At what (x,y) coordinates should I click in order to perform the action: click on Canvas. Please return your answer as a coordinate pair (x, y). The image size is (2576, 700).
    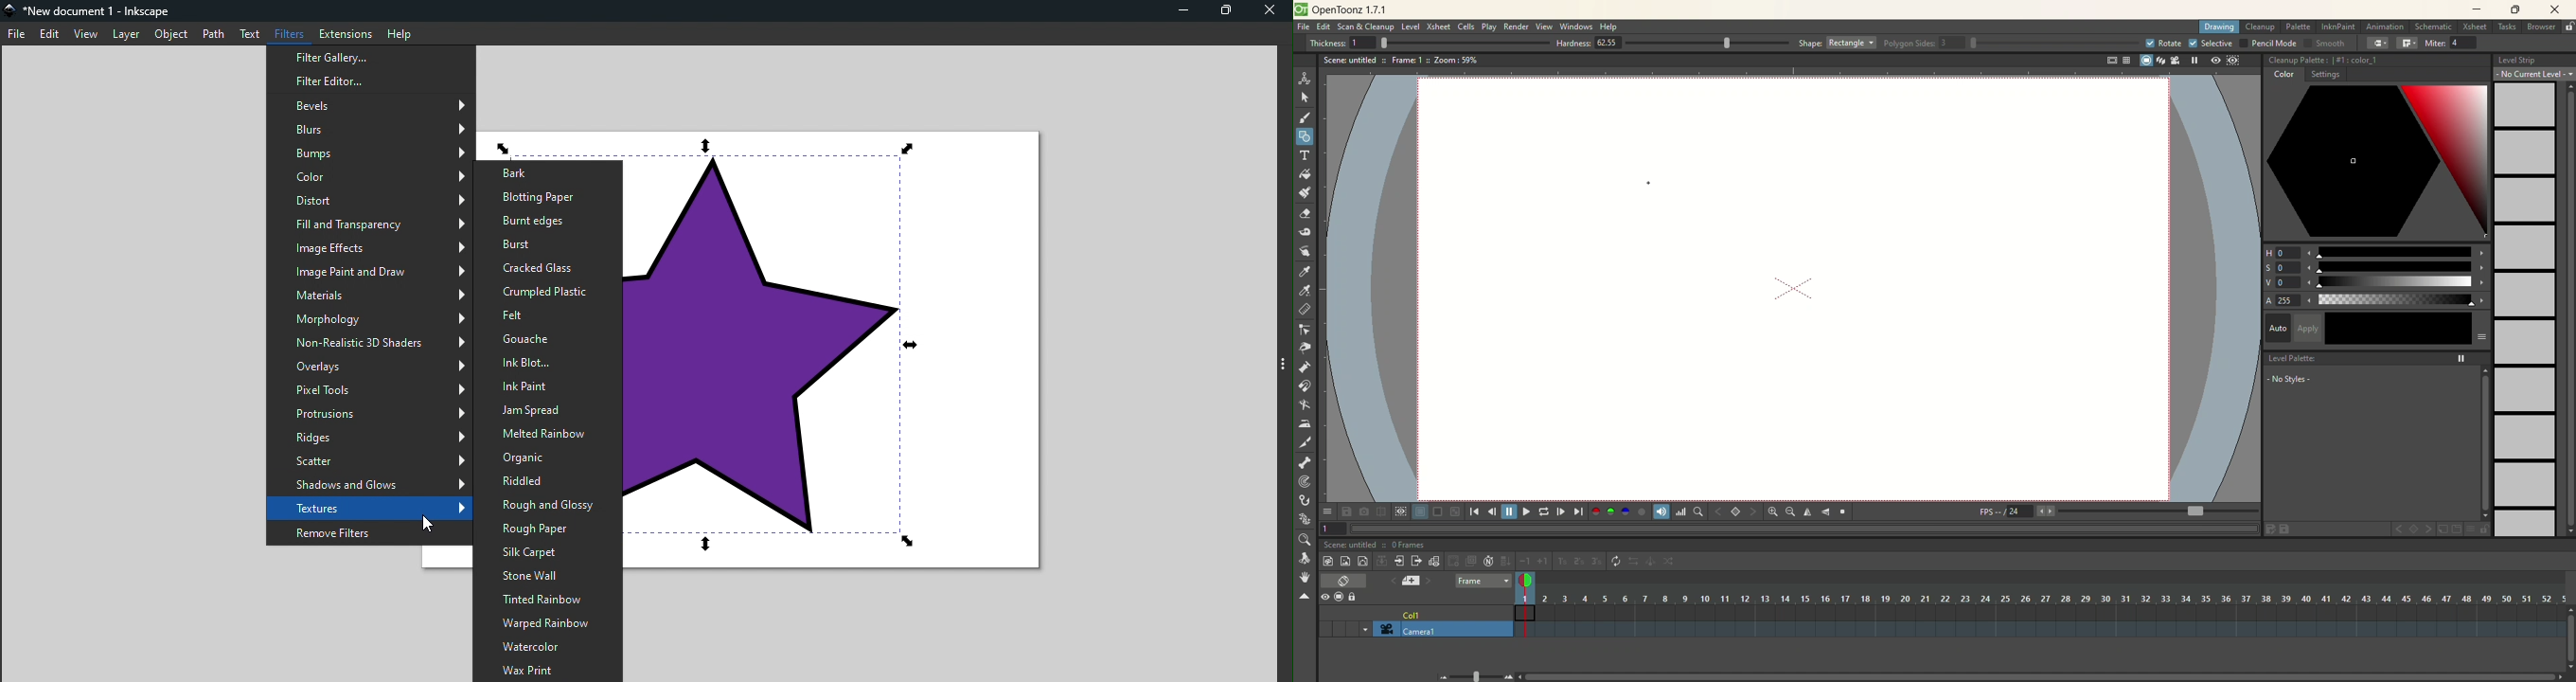
    Looking at the image, I should click on (841, 360).